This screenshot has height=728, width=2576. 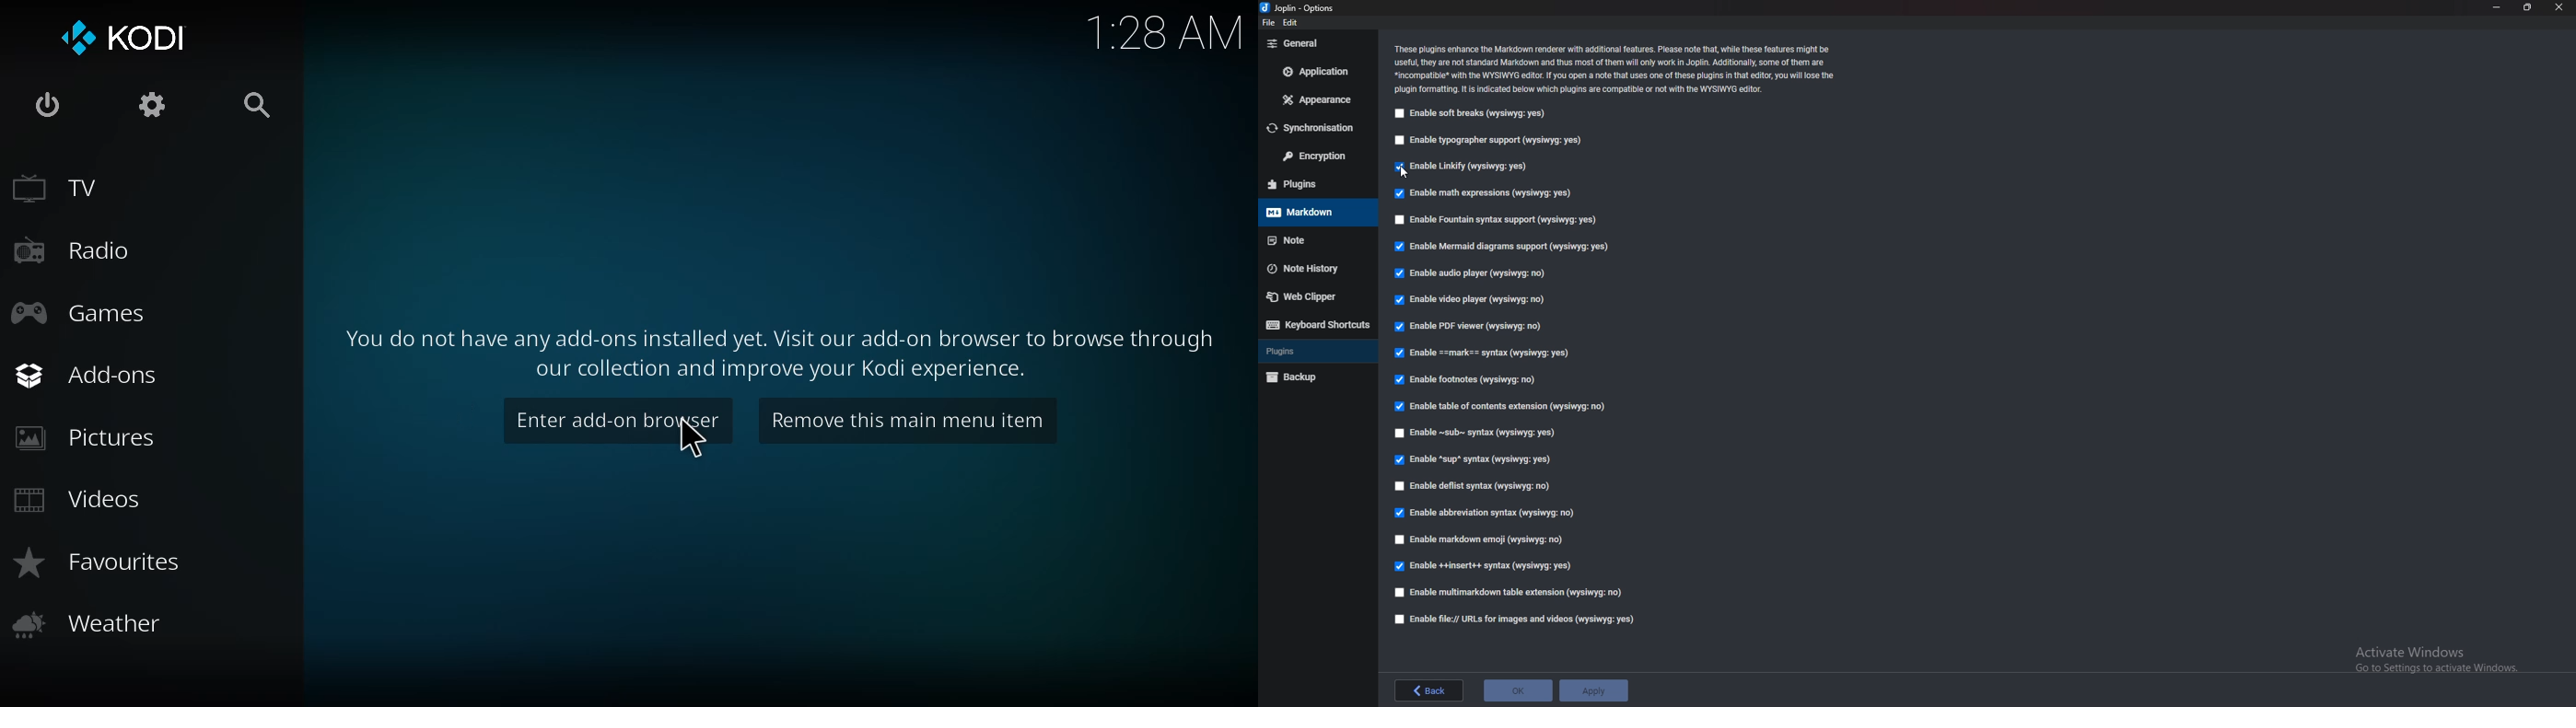 What do you see at coordinates (1314, 128) in the screenshot?
I see `Sync` at bounding box center [1314, 128].